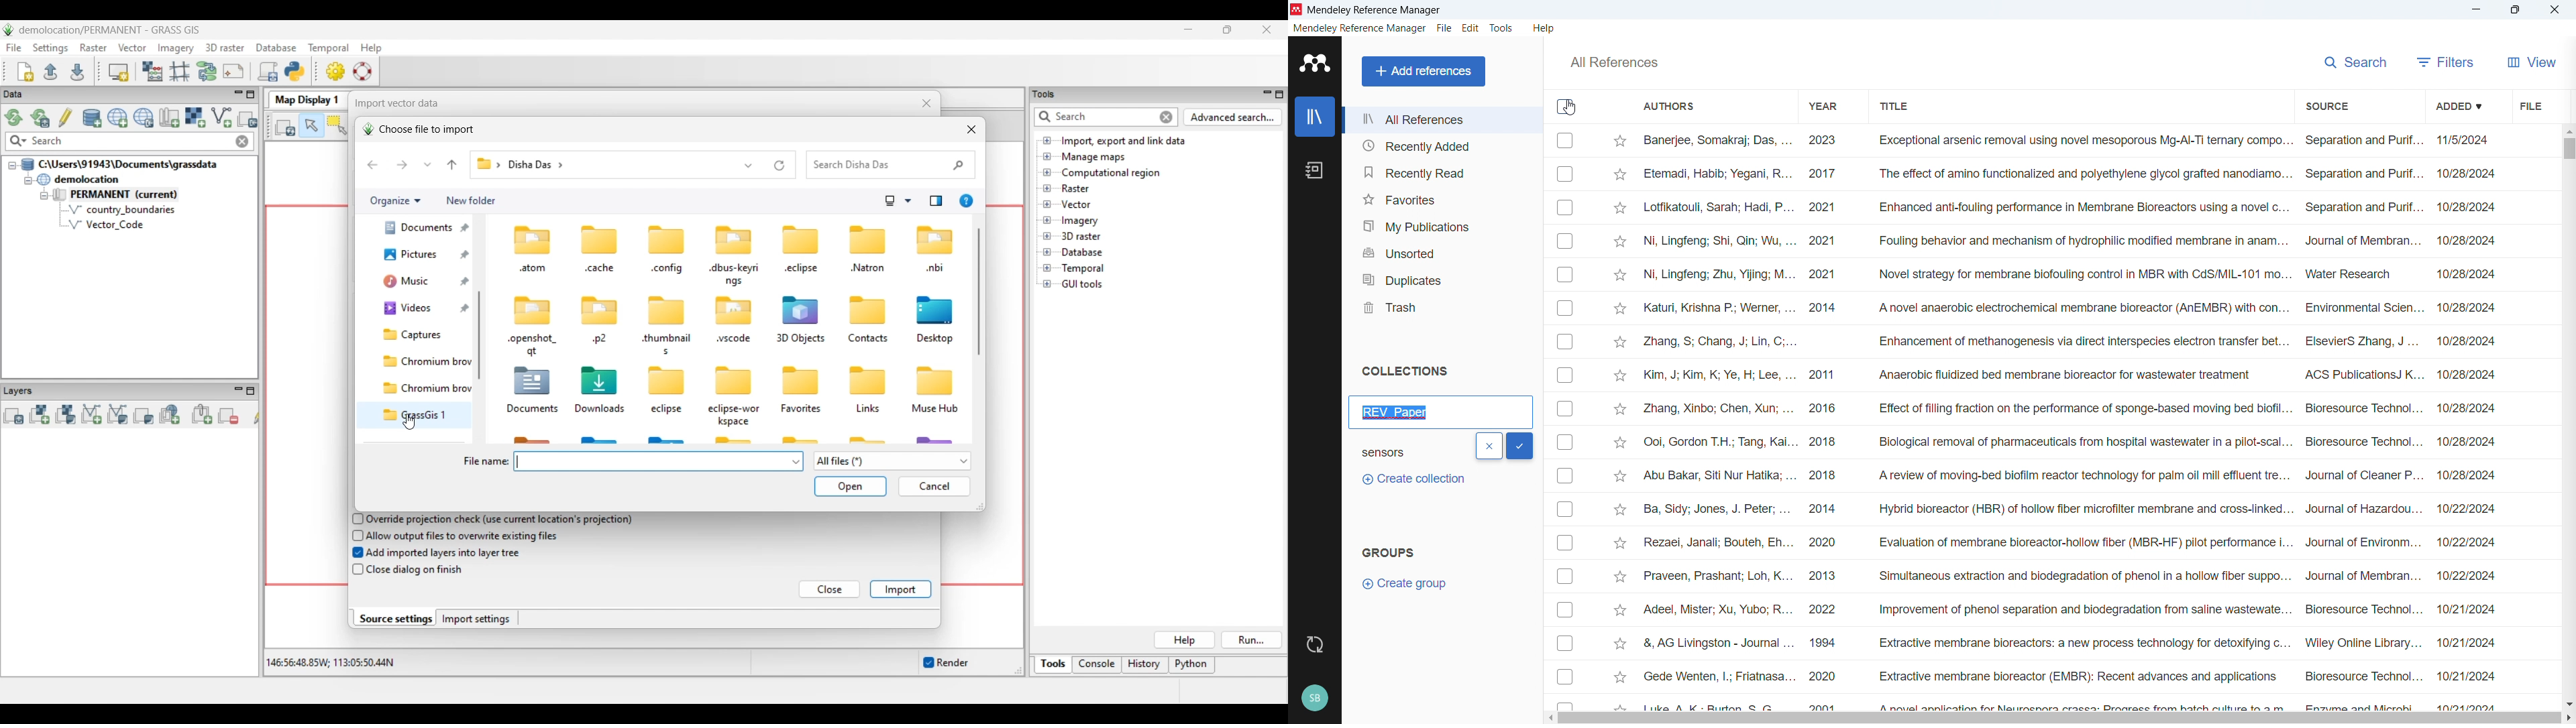  What do you see at coordinates (1503, 27) in the screenshot?
I see `tools` at bounding box center [1503, 27].